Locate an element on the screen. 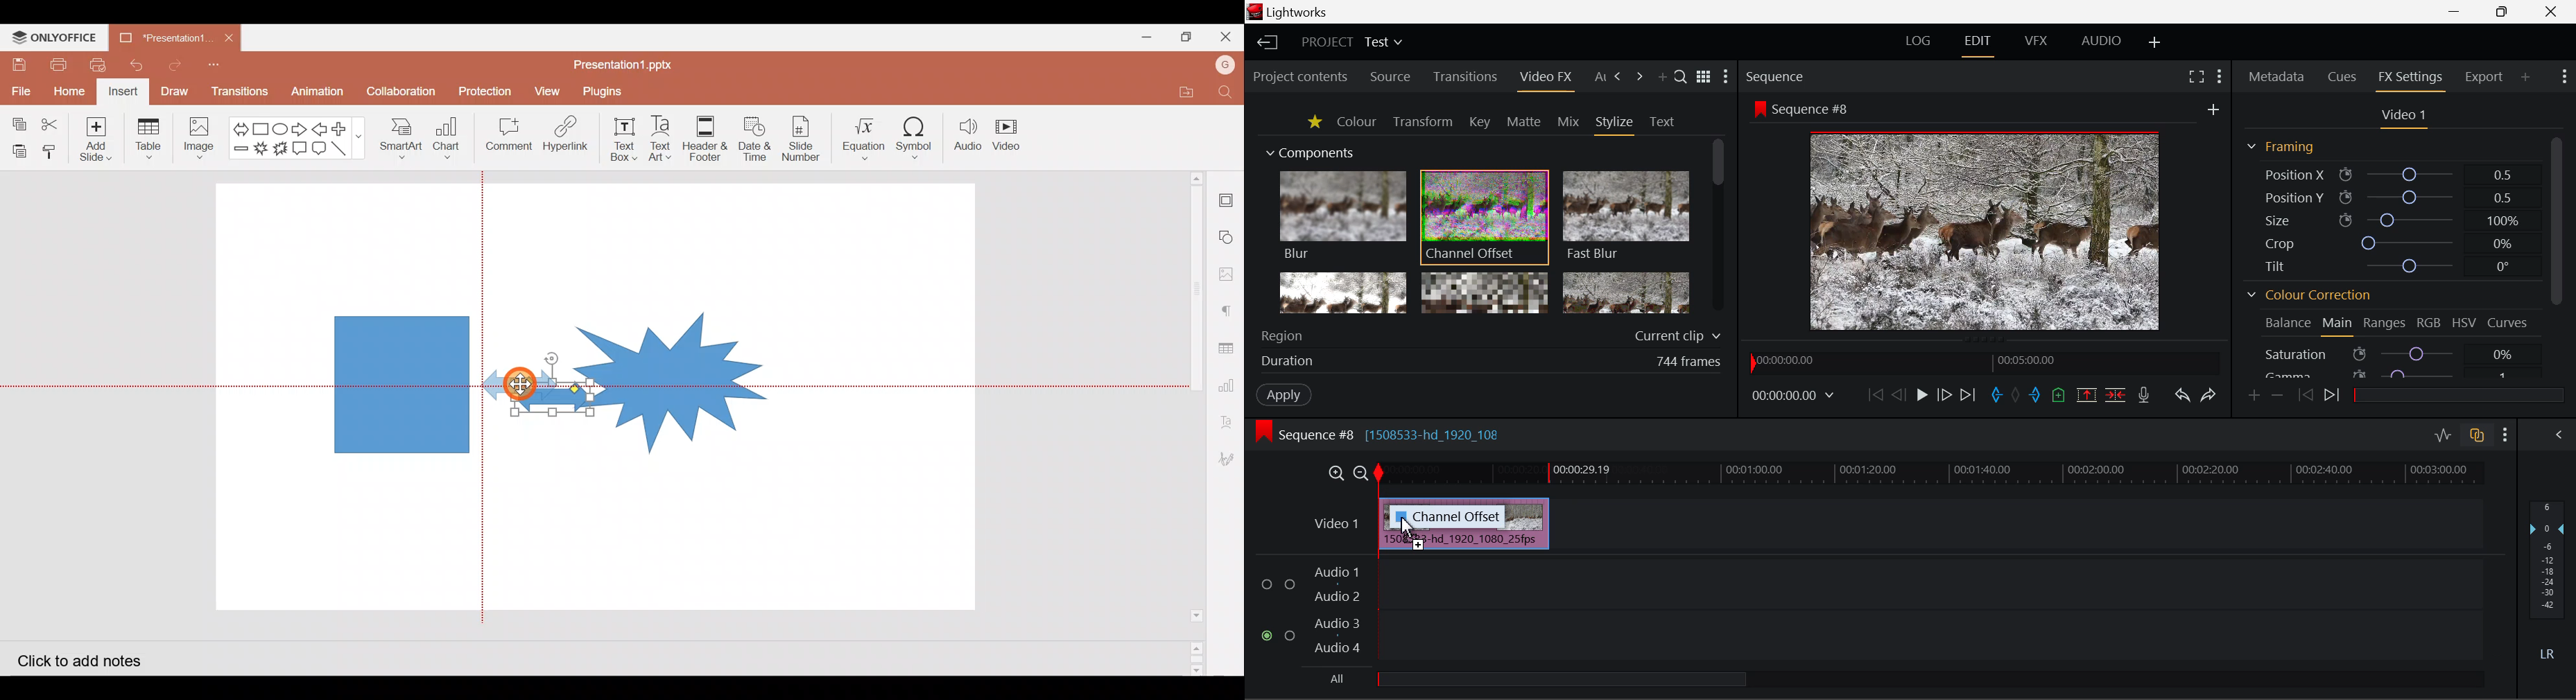 The height and width of the screenshot is (700, 2576). Redo is located at coordinates (180, 67).